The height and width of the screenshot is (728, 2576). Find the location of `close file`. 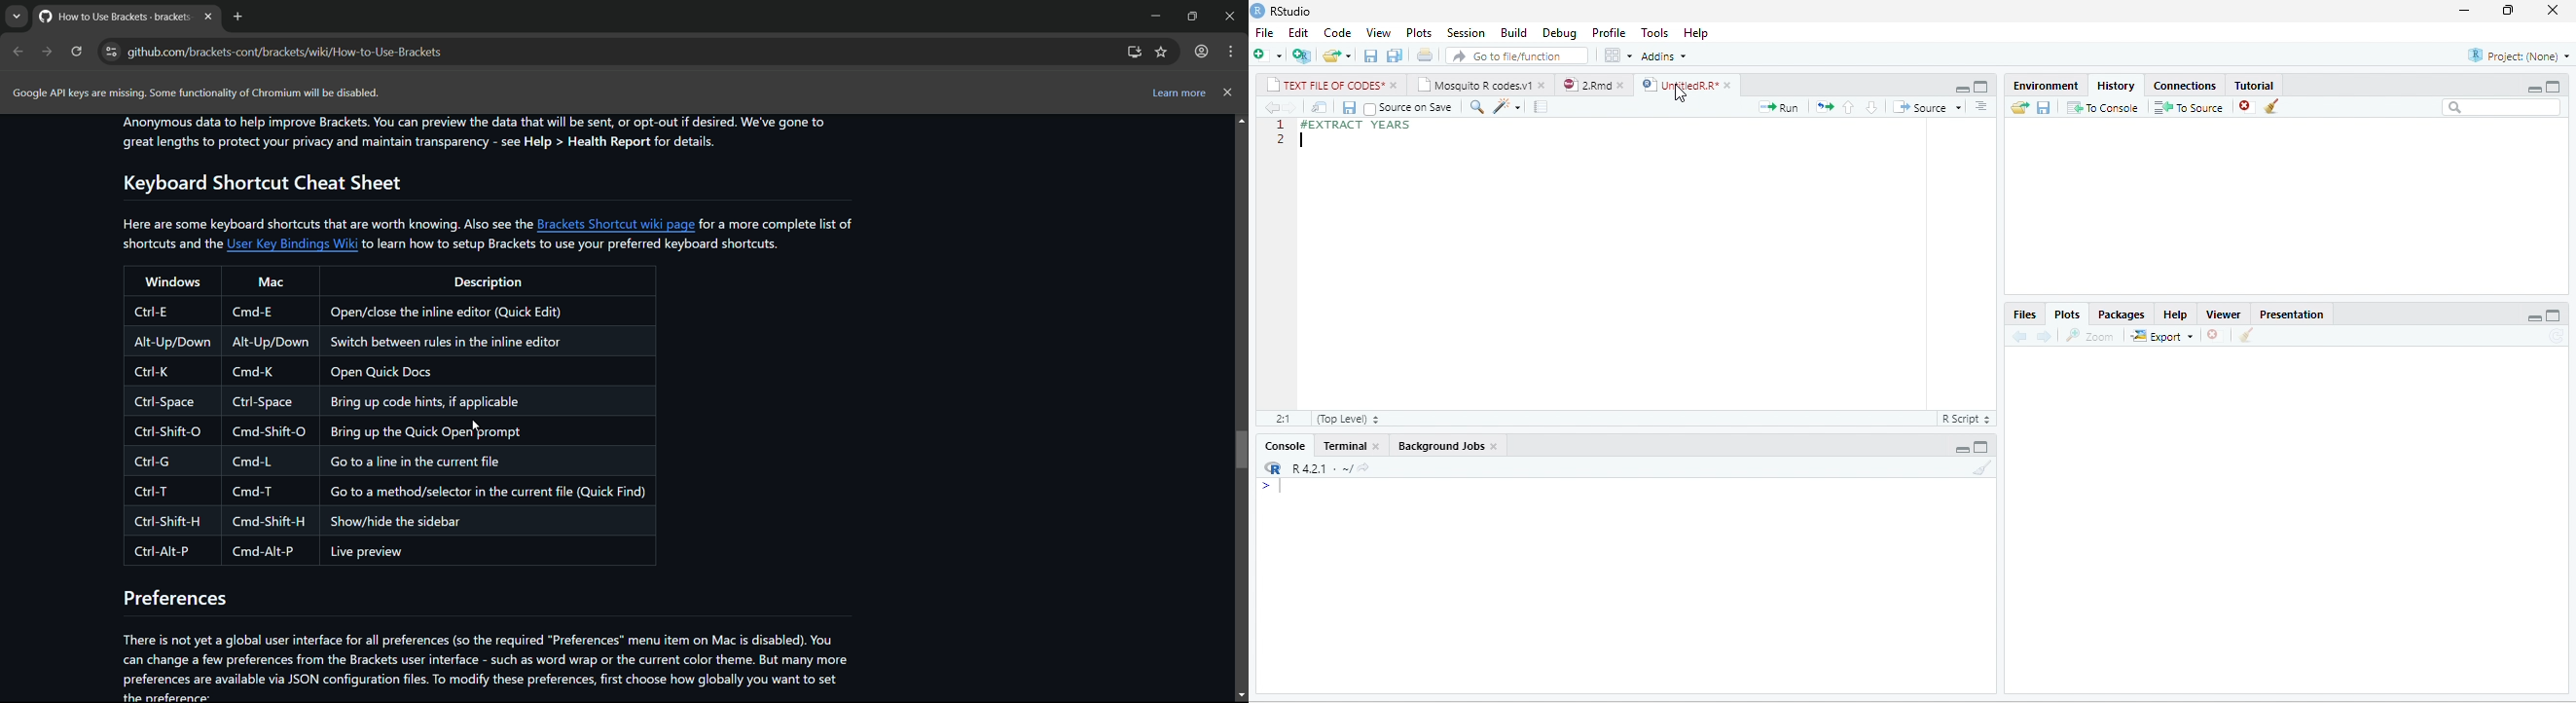

close file is located at coordinates (2247, 106).